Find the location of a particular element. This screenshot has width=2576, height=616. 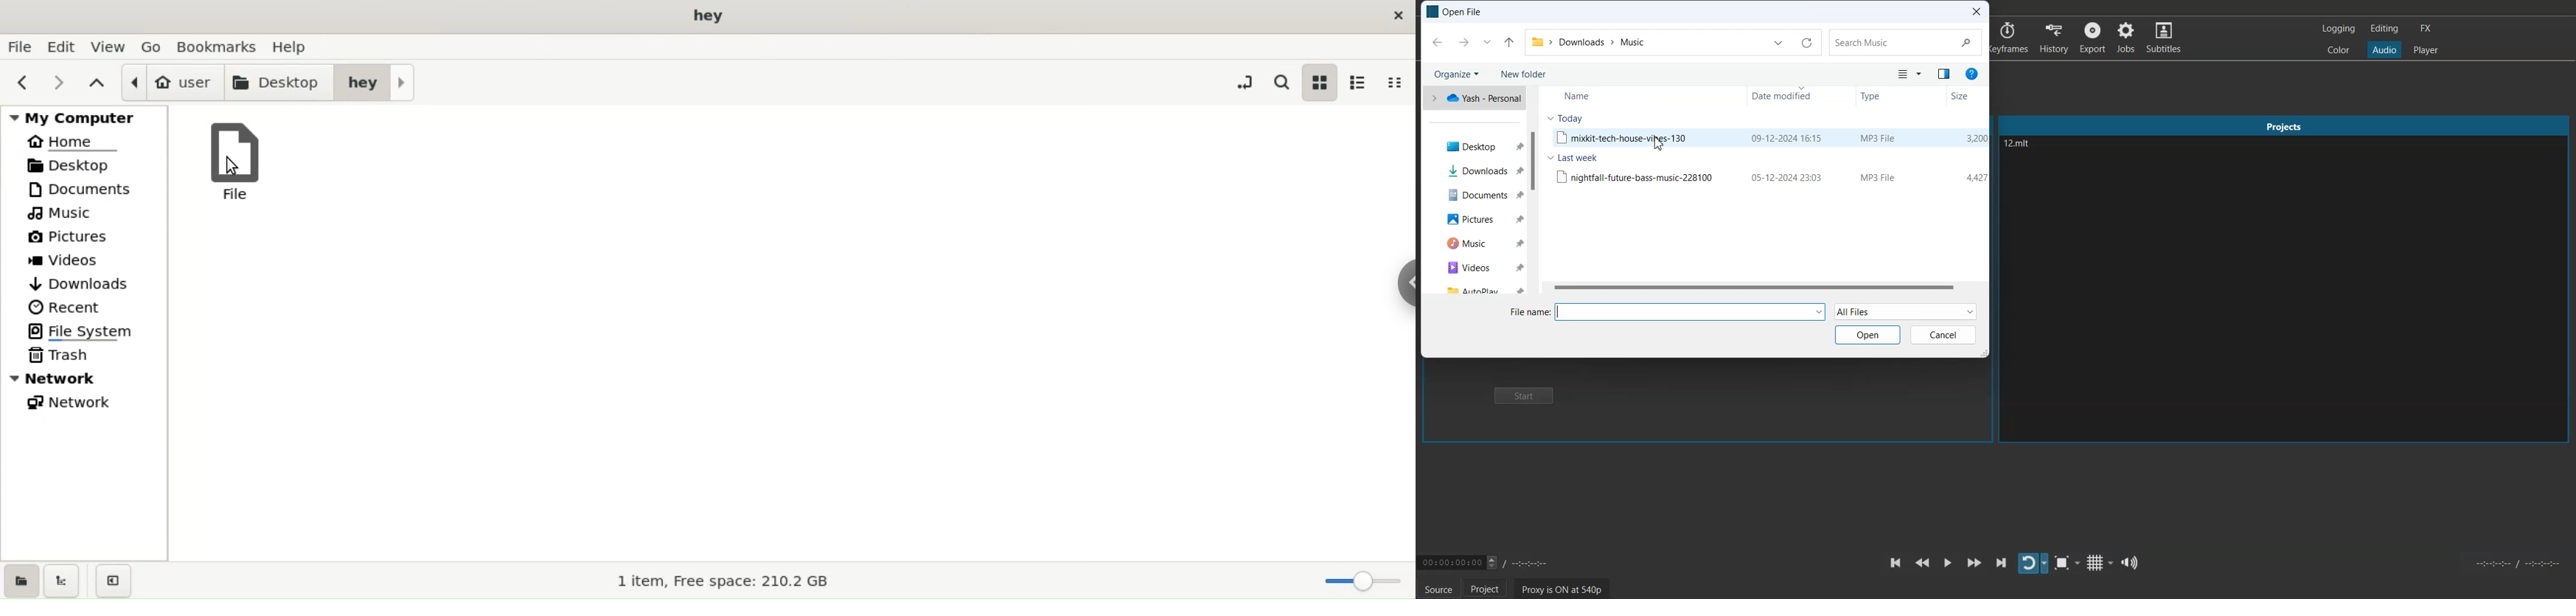

Start is located at coordinates (1527, 397).